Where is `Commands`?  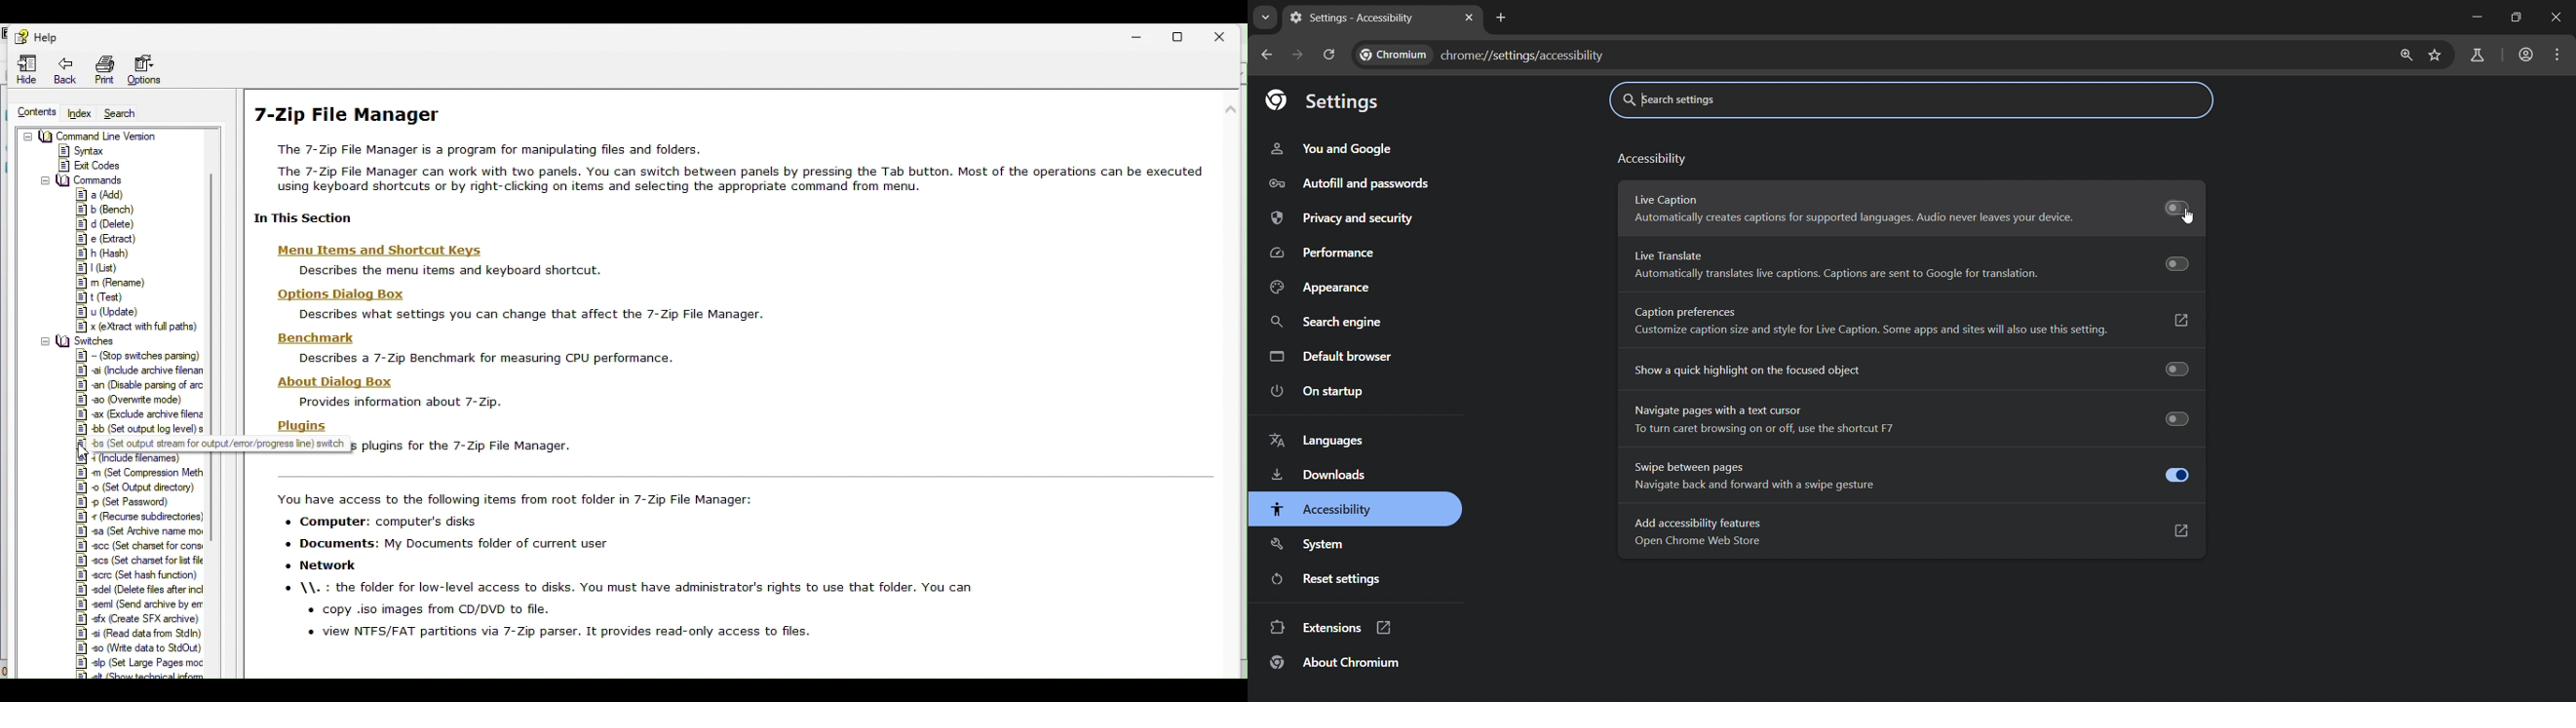 Commands is located at coordinates (131, 254).